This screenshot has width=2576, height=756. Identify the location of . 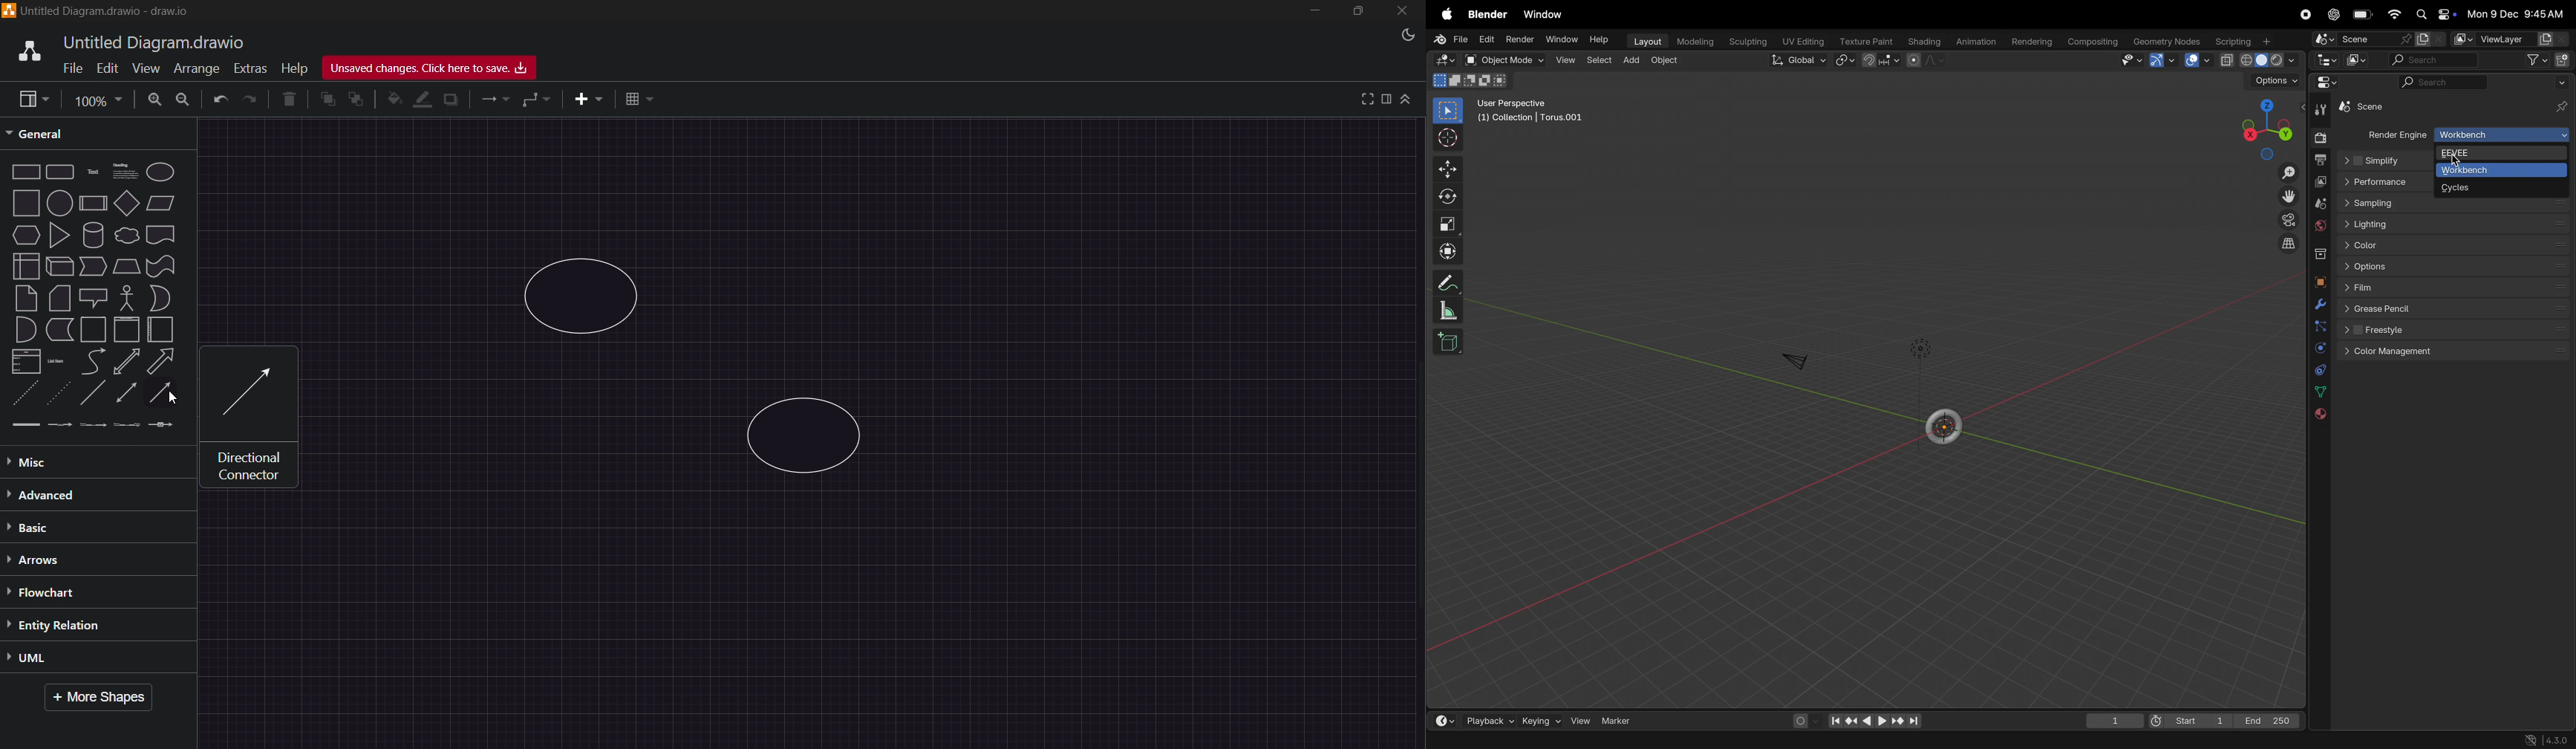
(2368, 159).